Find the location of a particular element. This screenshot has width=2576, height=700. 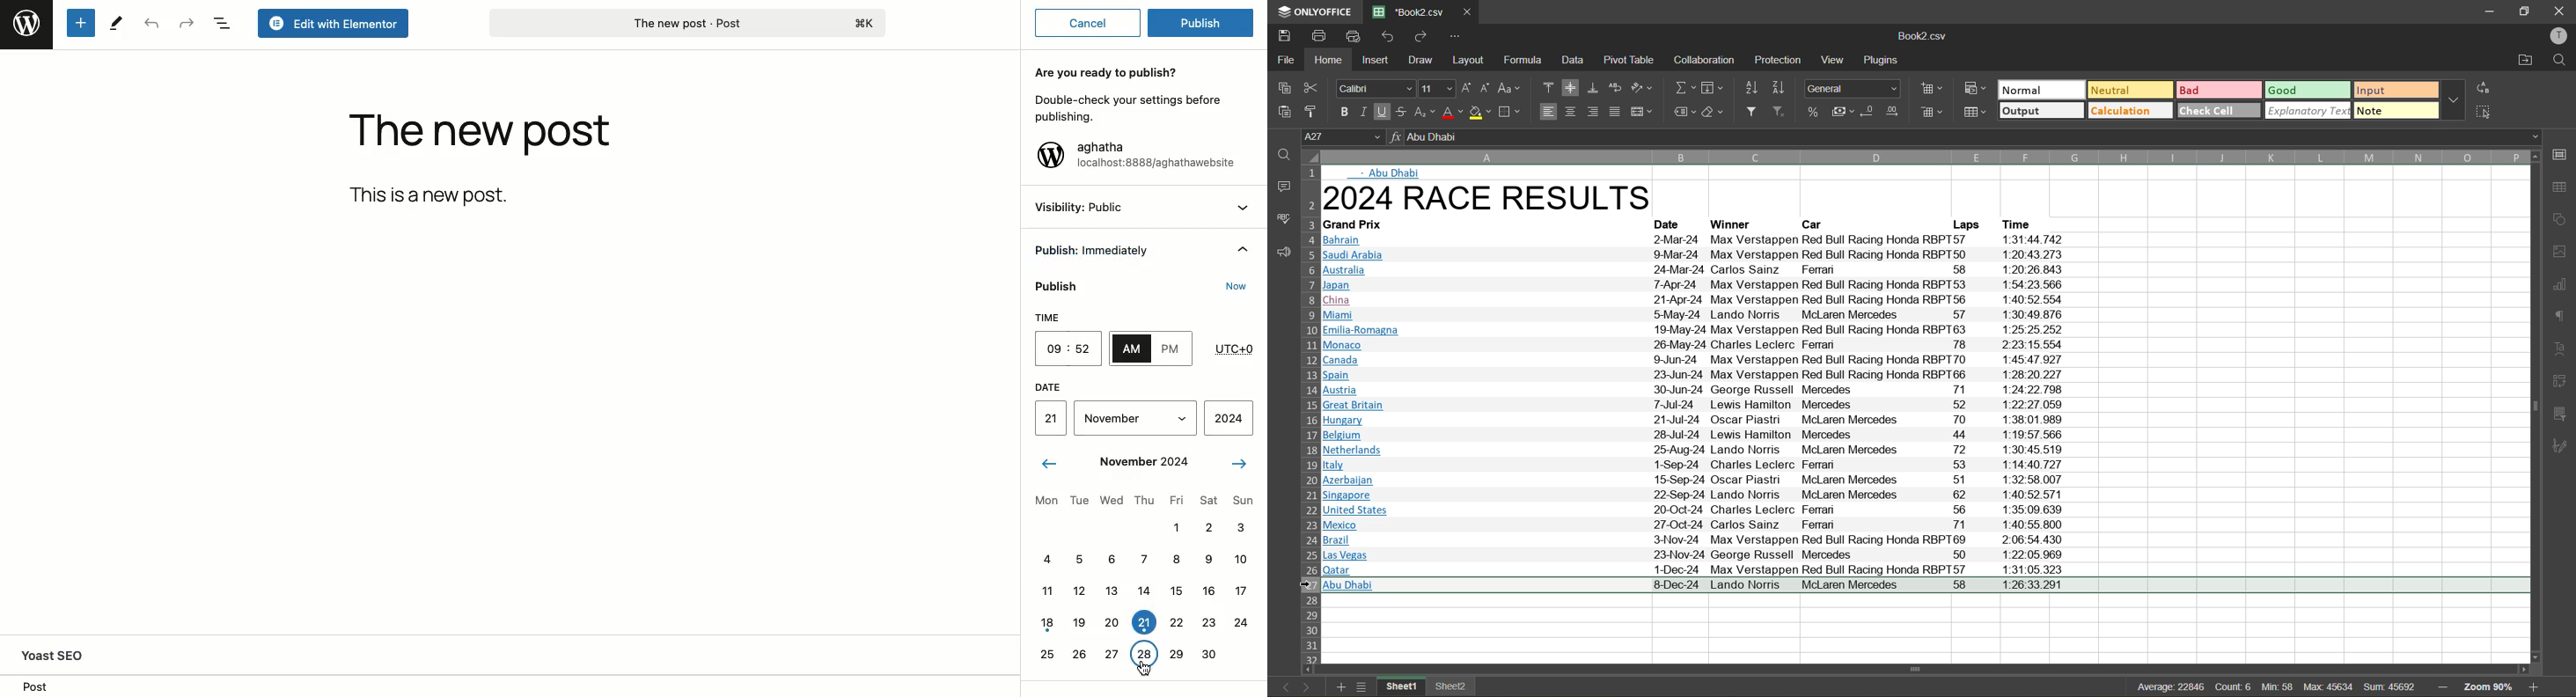

input is located at coordinates (2396, 89).